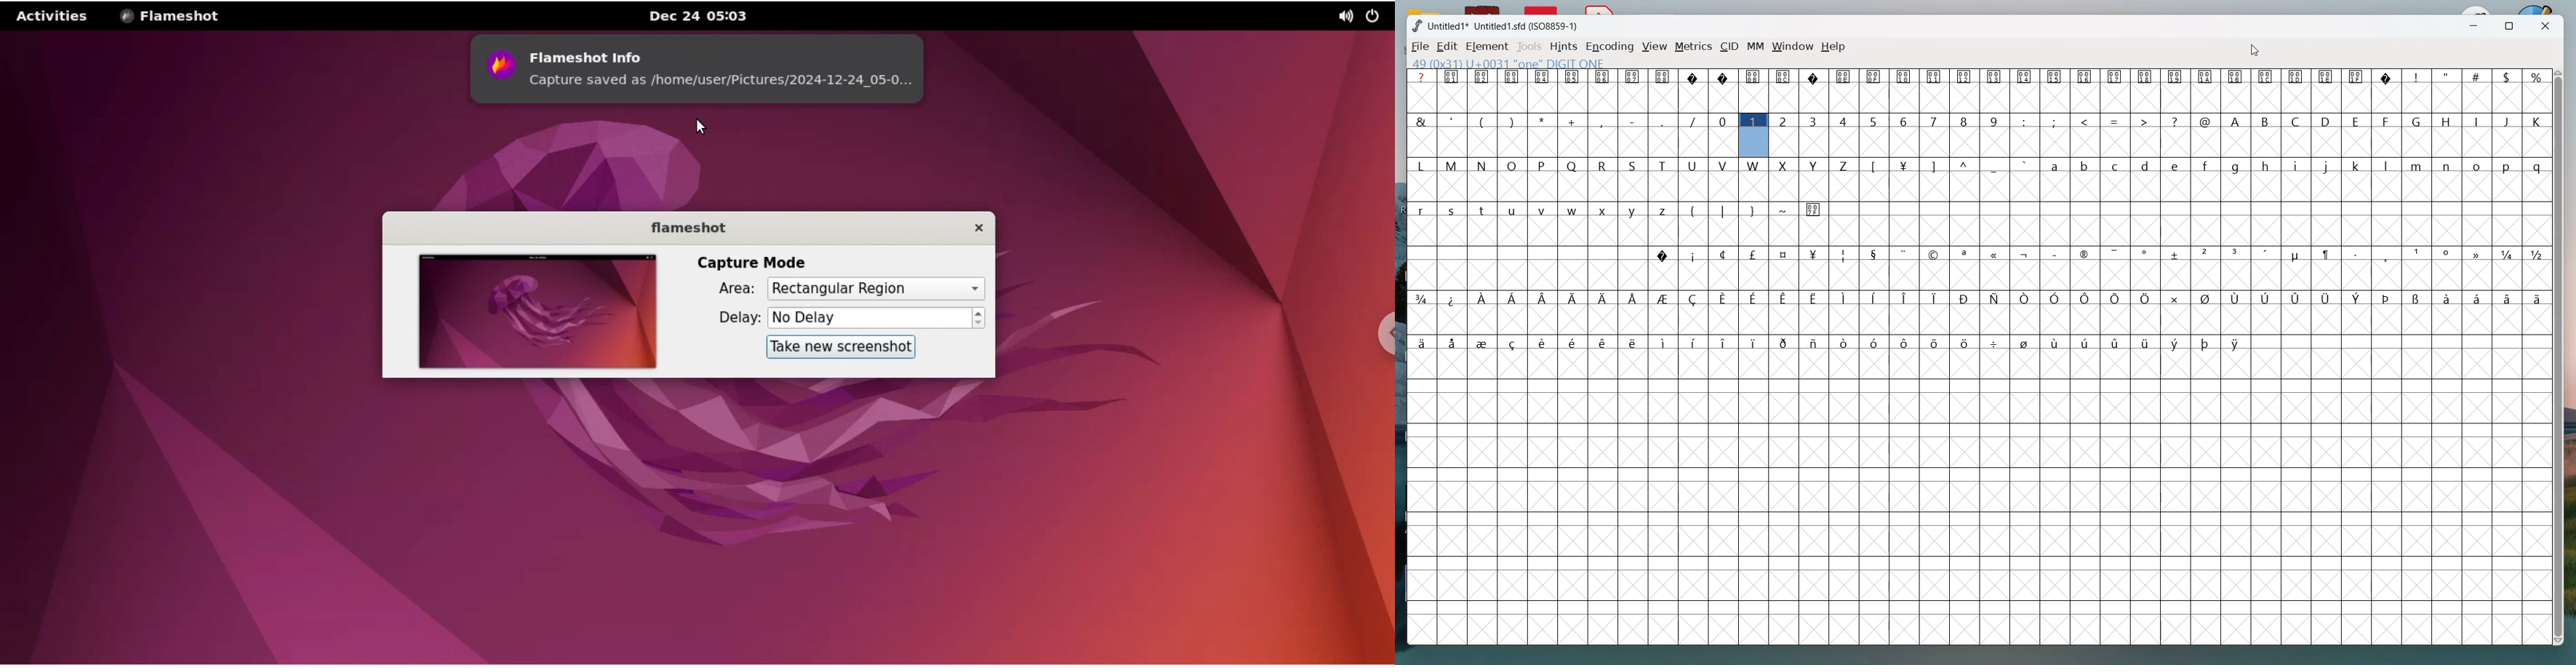  What do you see at coordinates (980, 317) in the screenshot?
I see `increment or decrement delay` at bounding box center [980, 317].